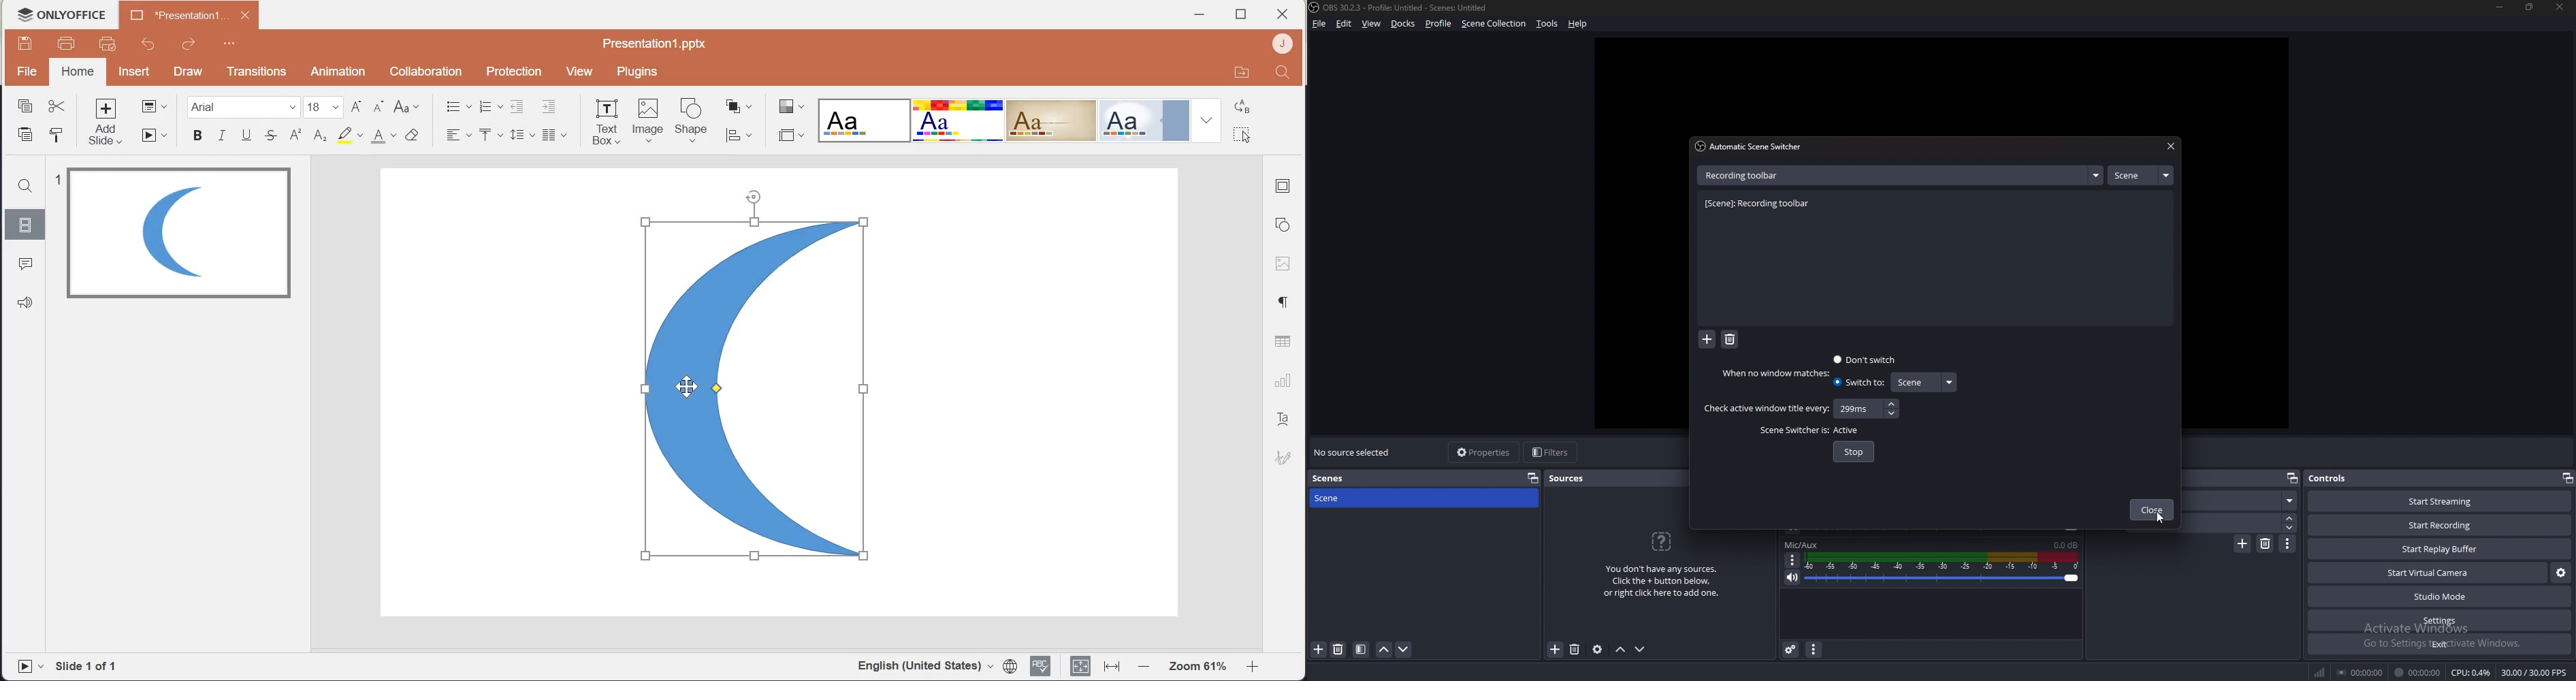  Describe the element at coordinates (2239, 522) in the screenshot. I see `duration` at that location.